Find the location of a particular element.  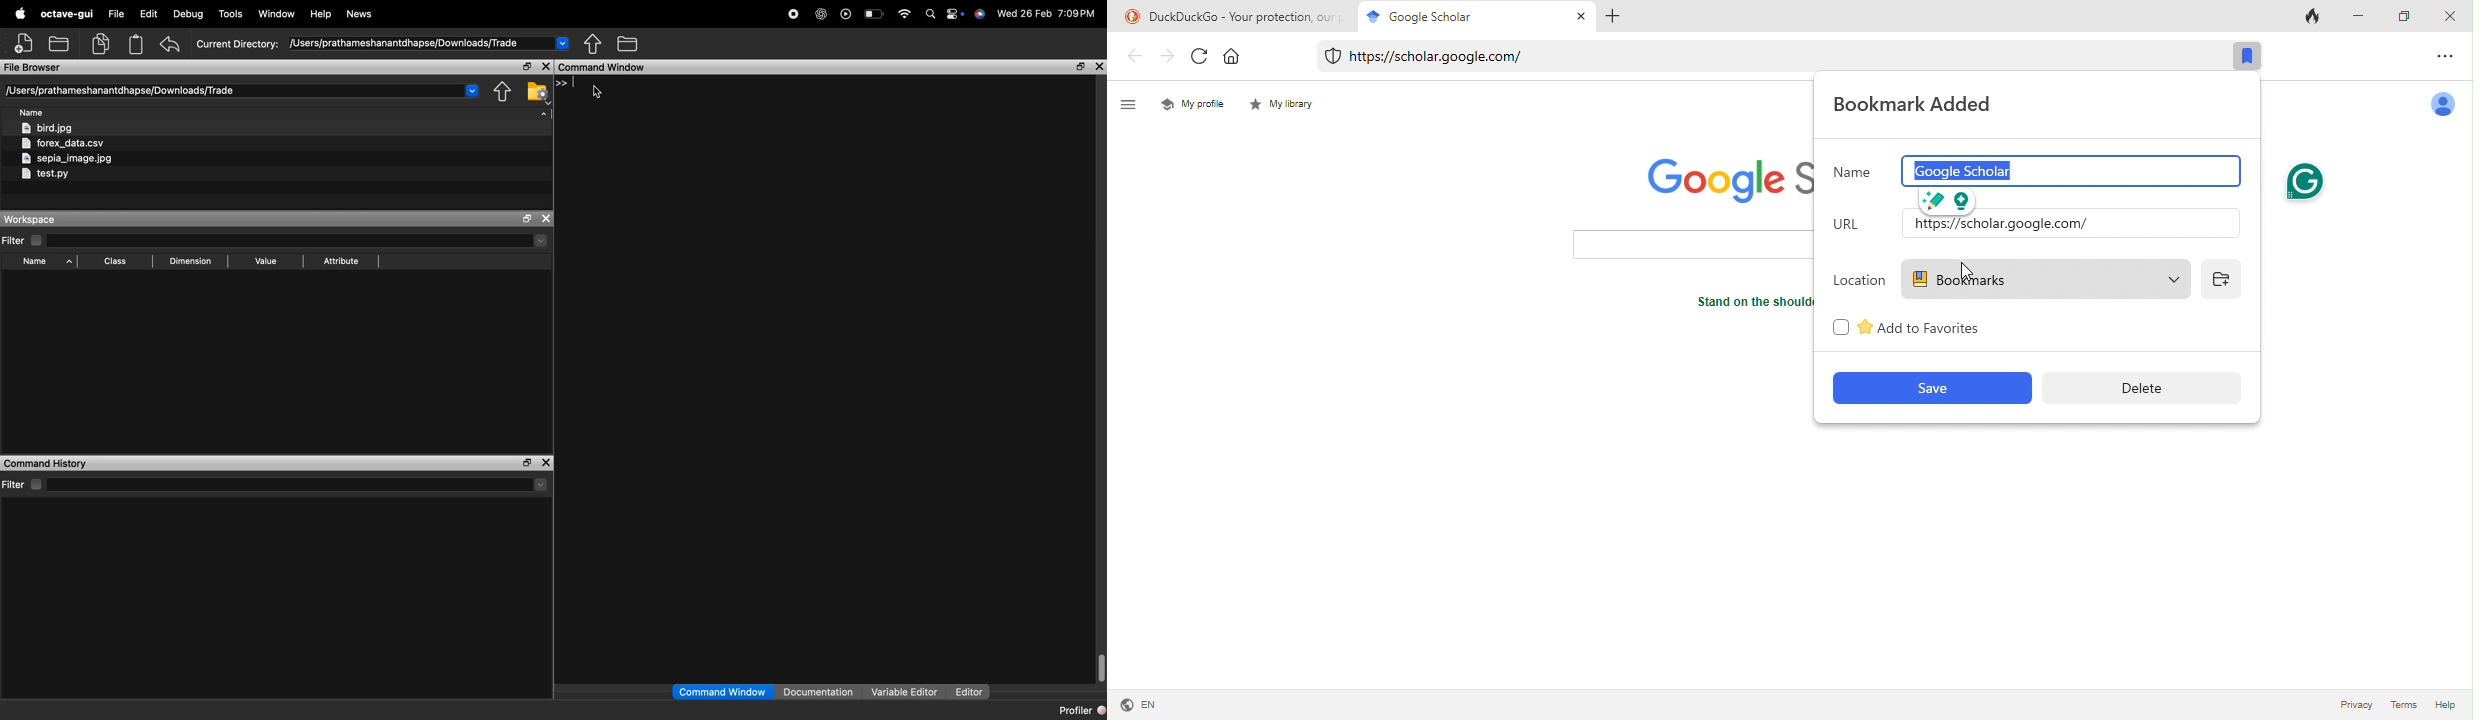

search bar is located at coordinates (1693, 246).